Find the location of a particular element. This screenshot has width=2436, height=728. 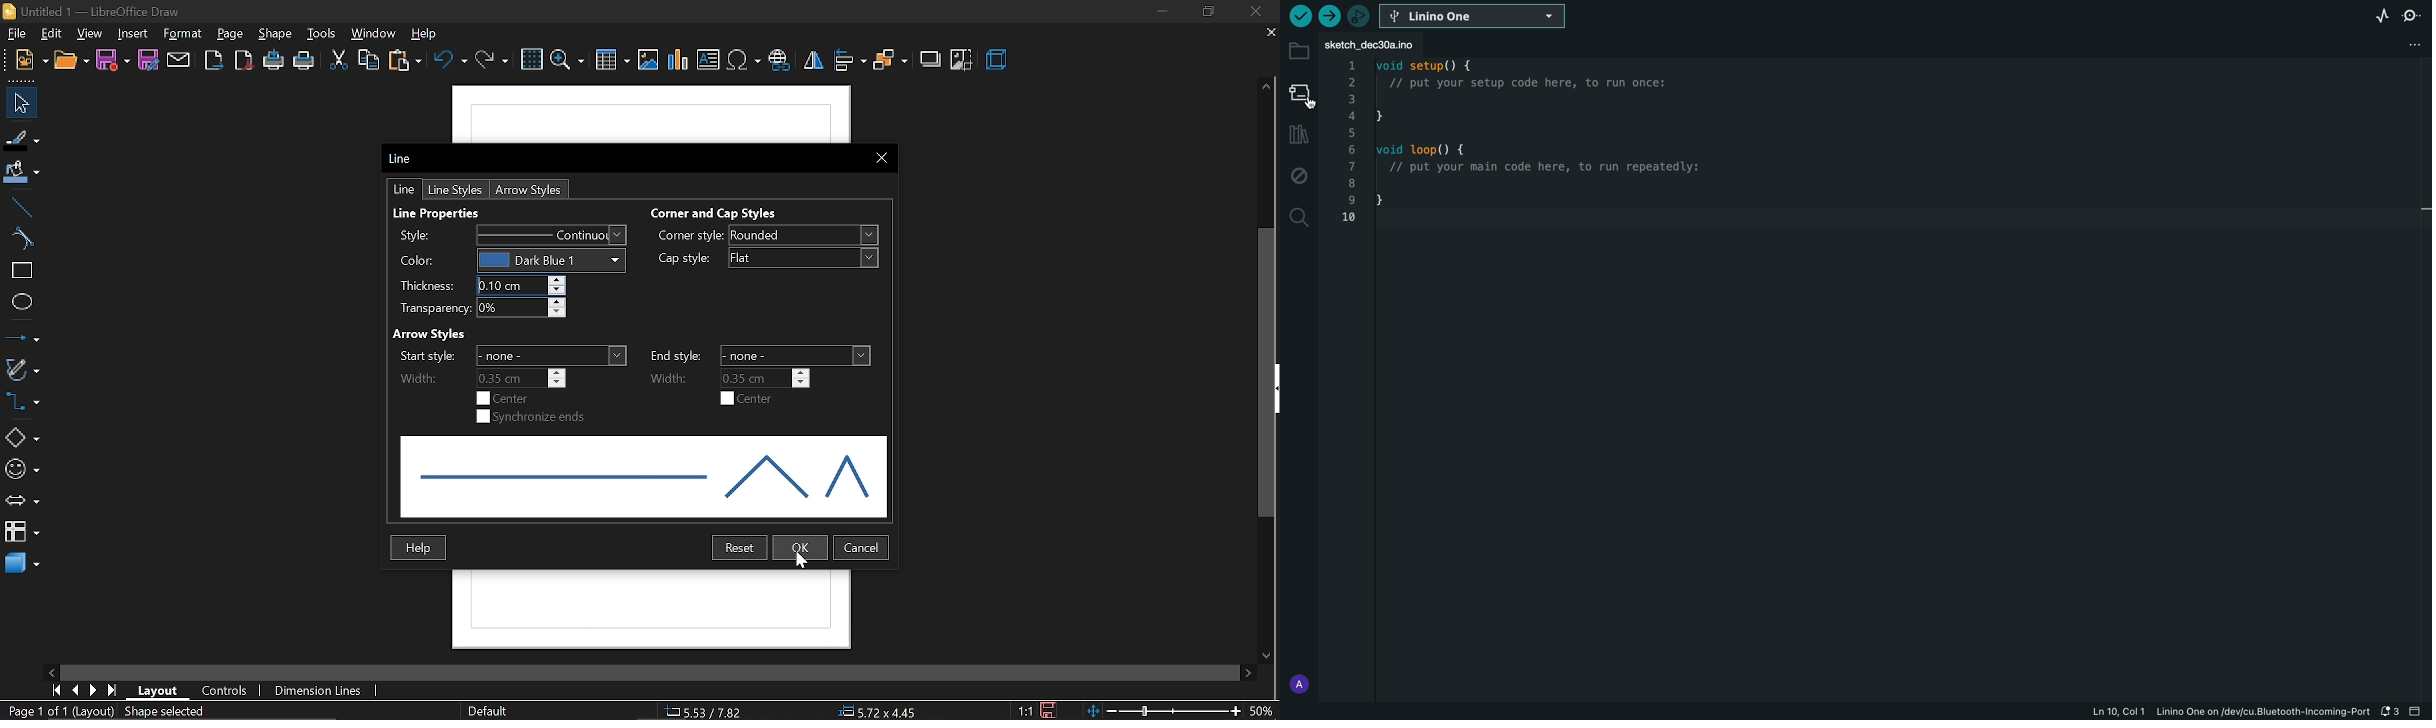

undo is located at coordinates (452, 64).